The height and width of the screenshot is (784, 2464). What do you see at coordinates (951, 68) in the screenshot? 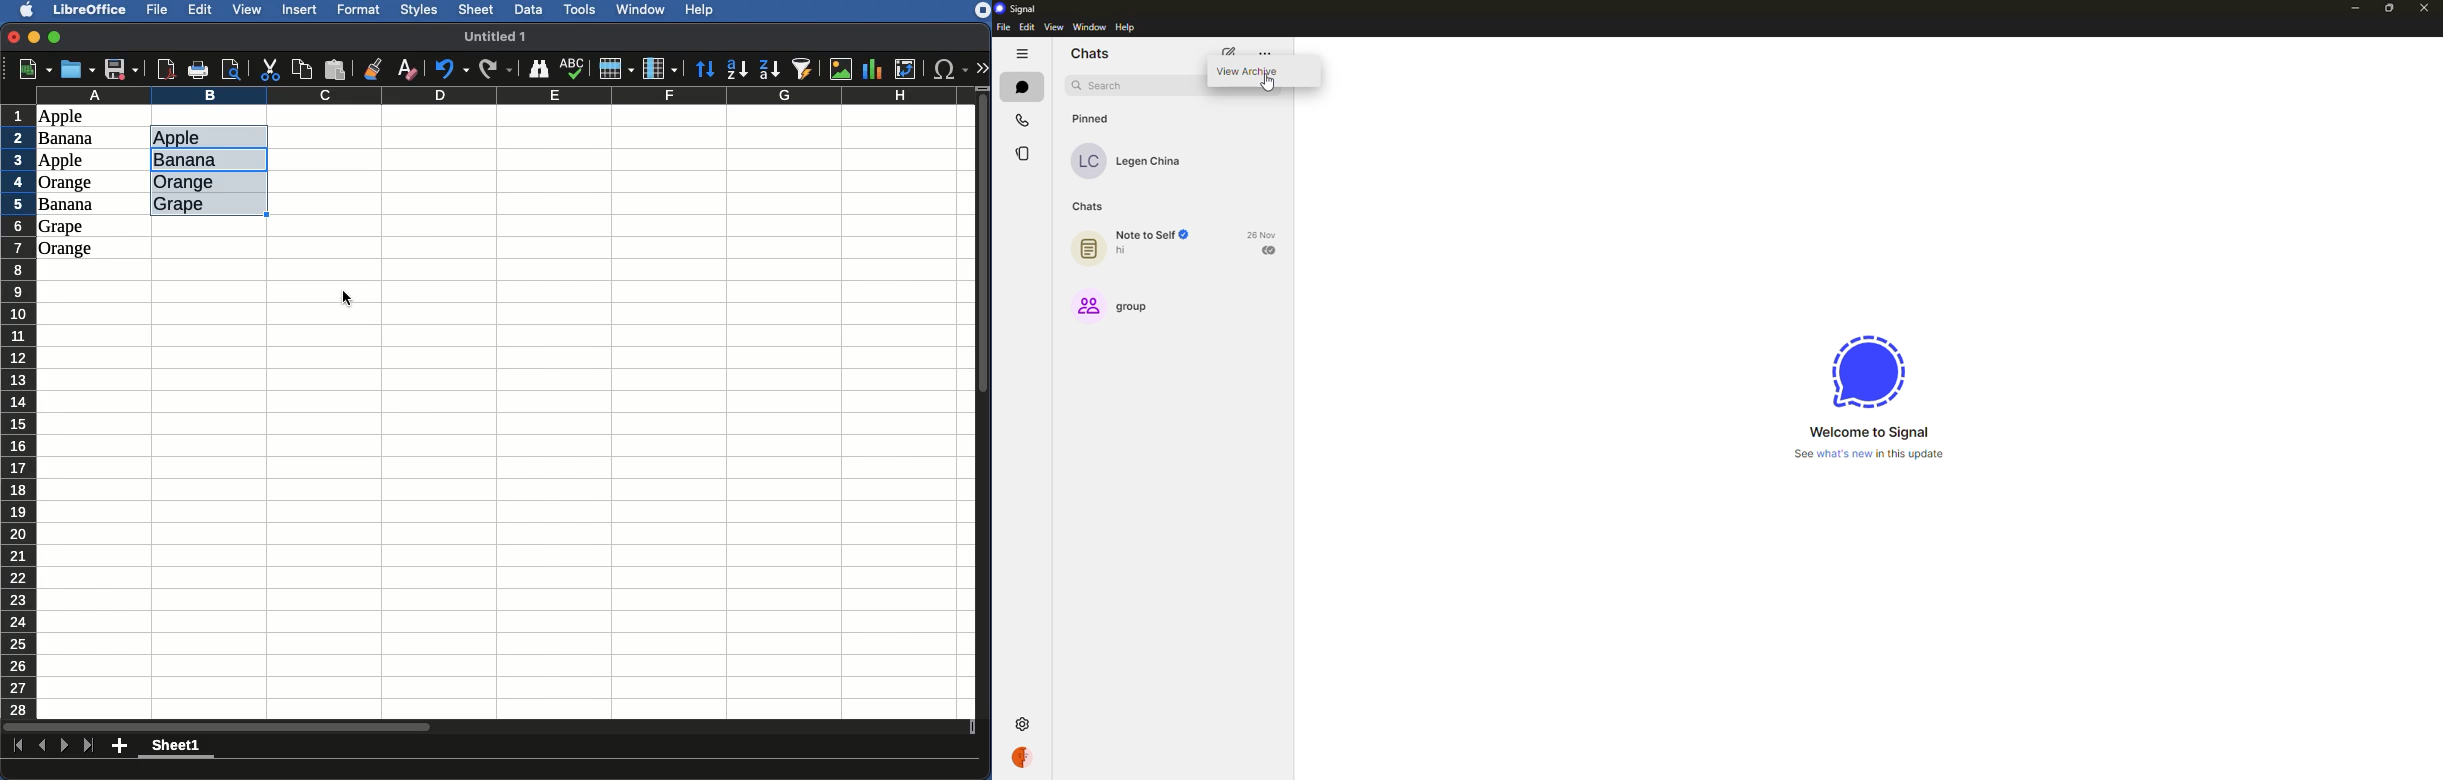
I see `Special characters` at bounding box center [951, 68].